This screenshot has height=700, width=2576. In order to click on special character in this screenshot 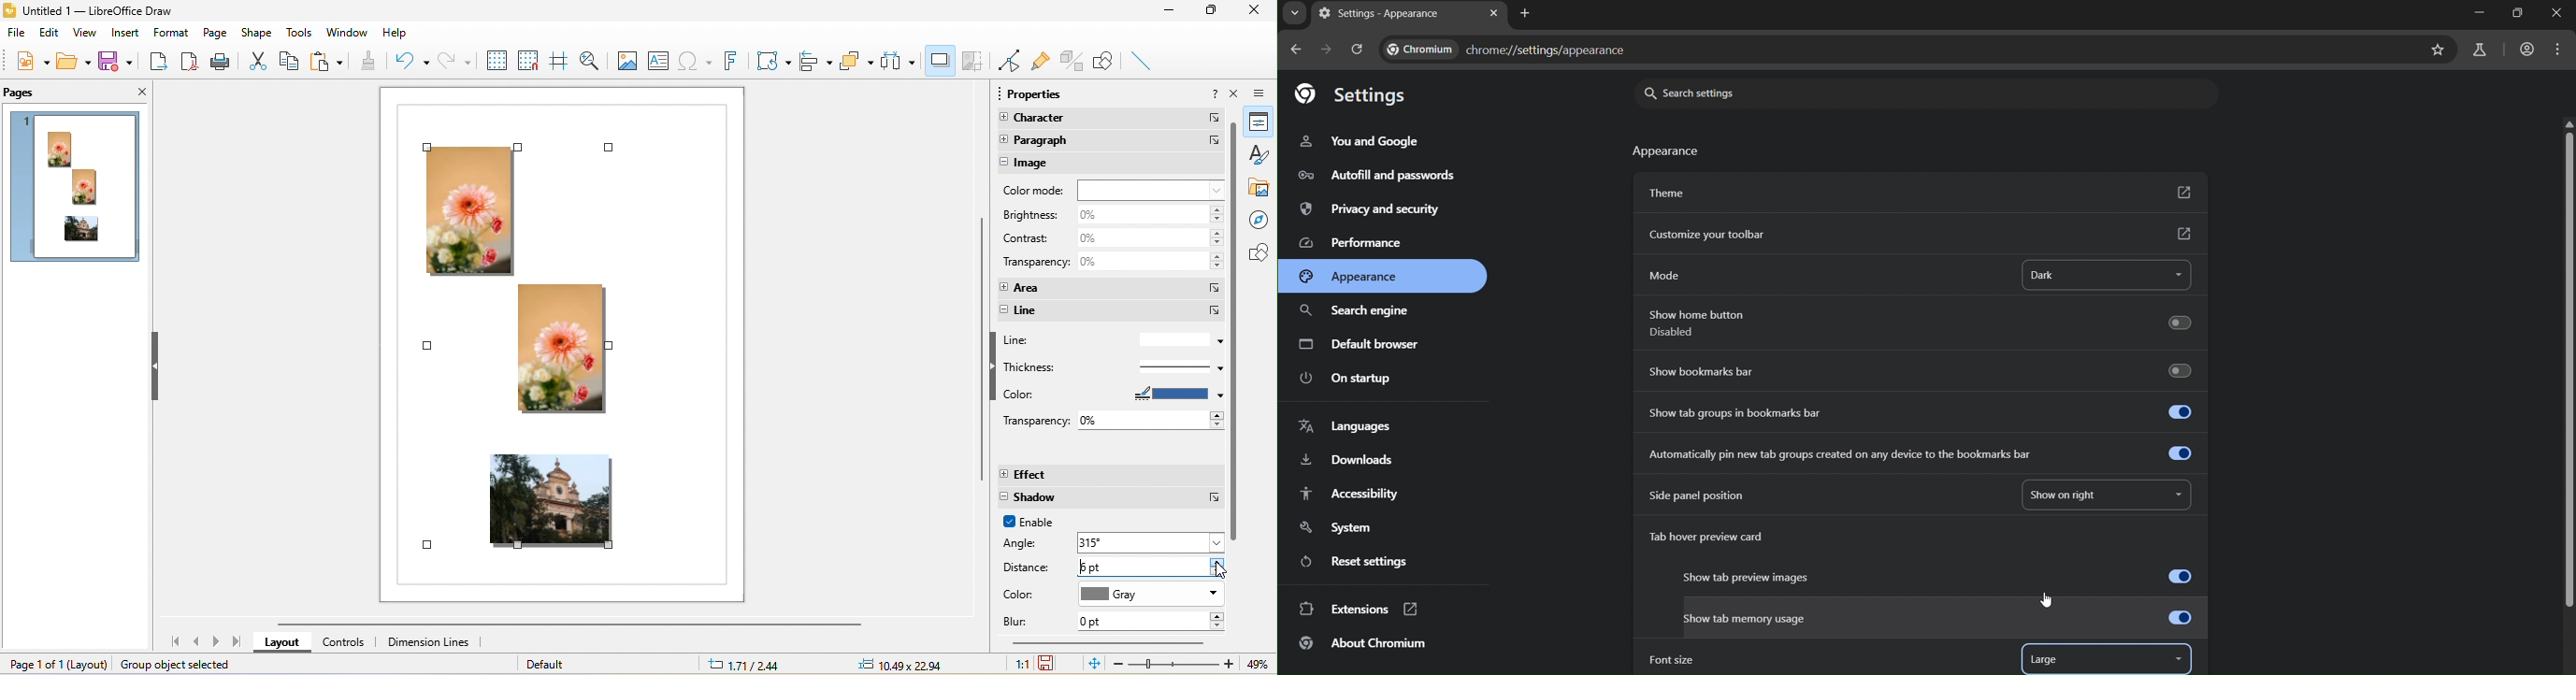, I will do `click(695, 59)`.